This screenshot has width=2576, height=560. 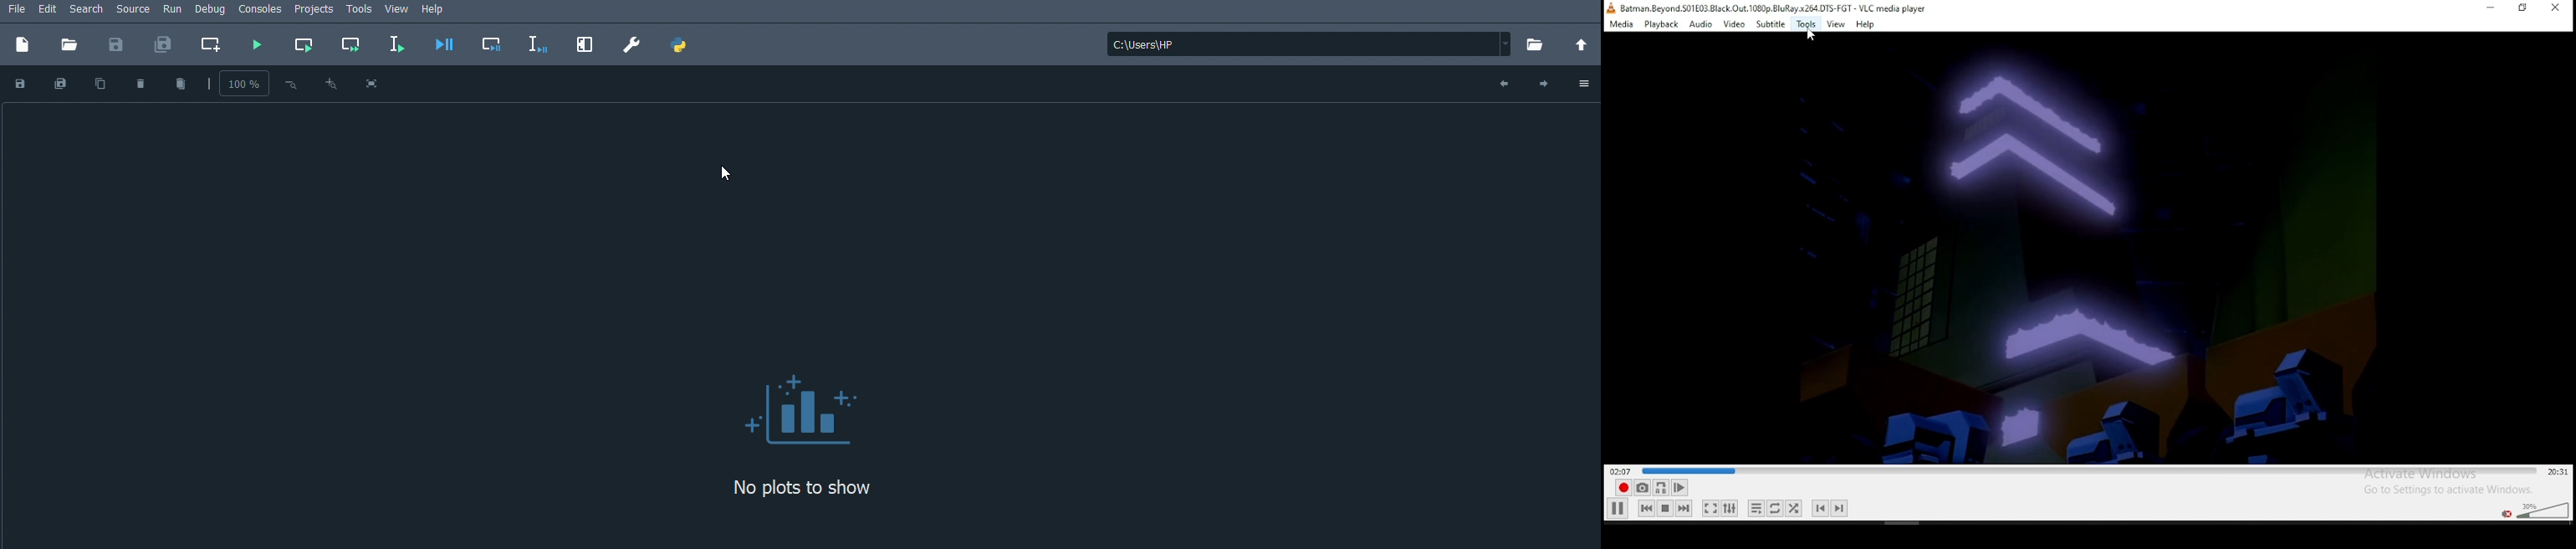 What do you see at coordinates (59, 84) in the screenshot?
I see `save all` at bounding box center [59, 84].